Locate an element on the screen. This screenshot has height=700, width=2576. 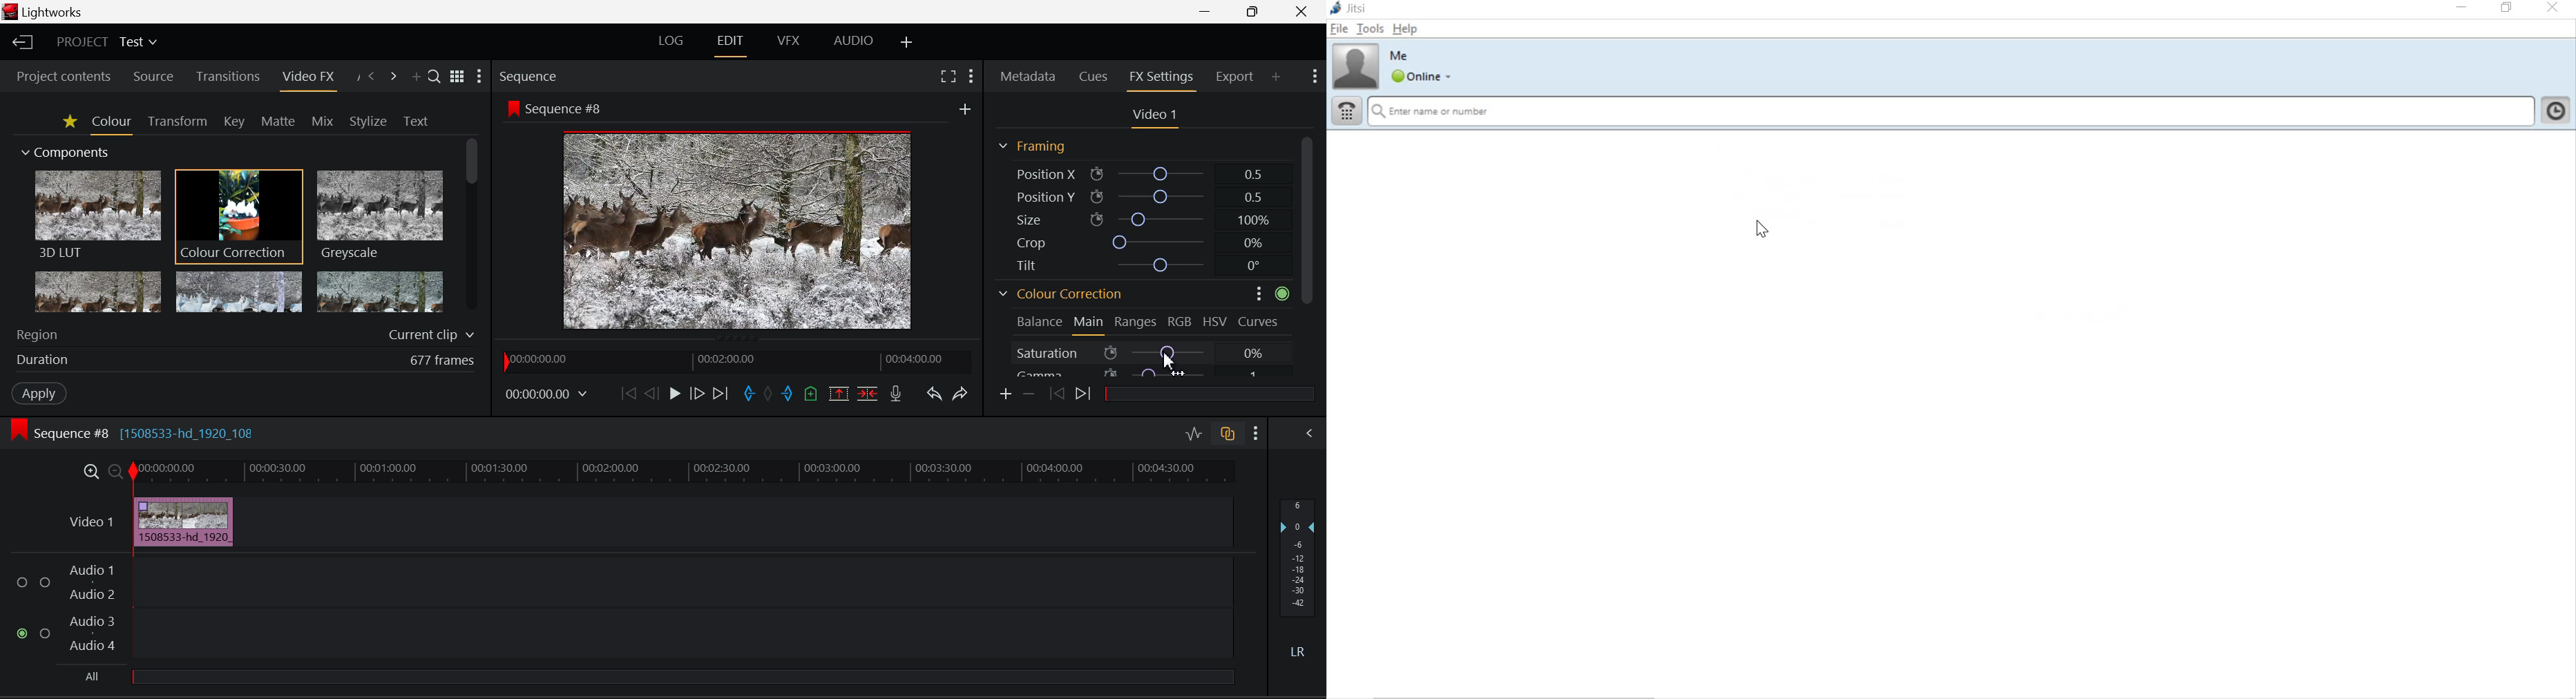
Previous keyframe is located at coordinates (1056, 394).